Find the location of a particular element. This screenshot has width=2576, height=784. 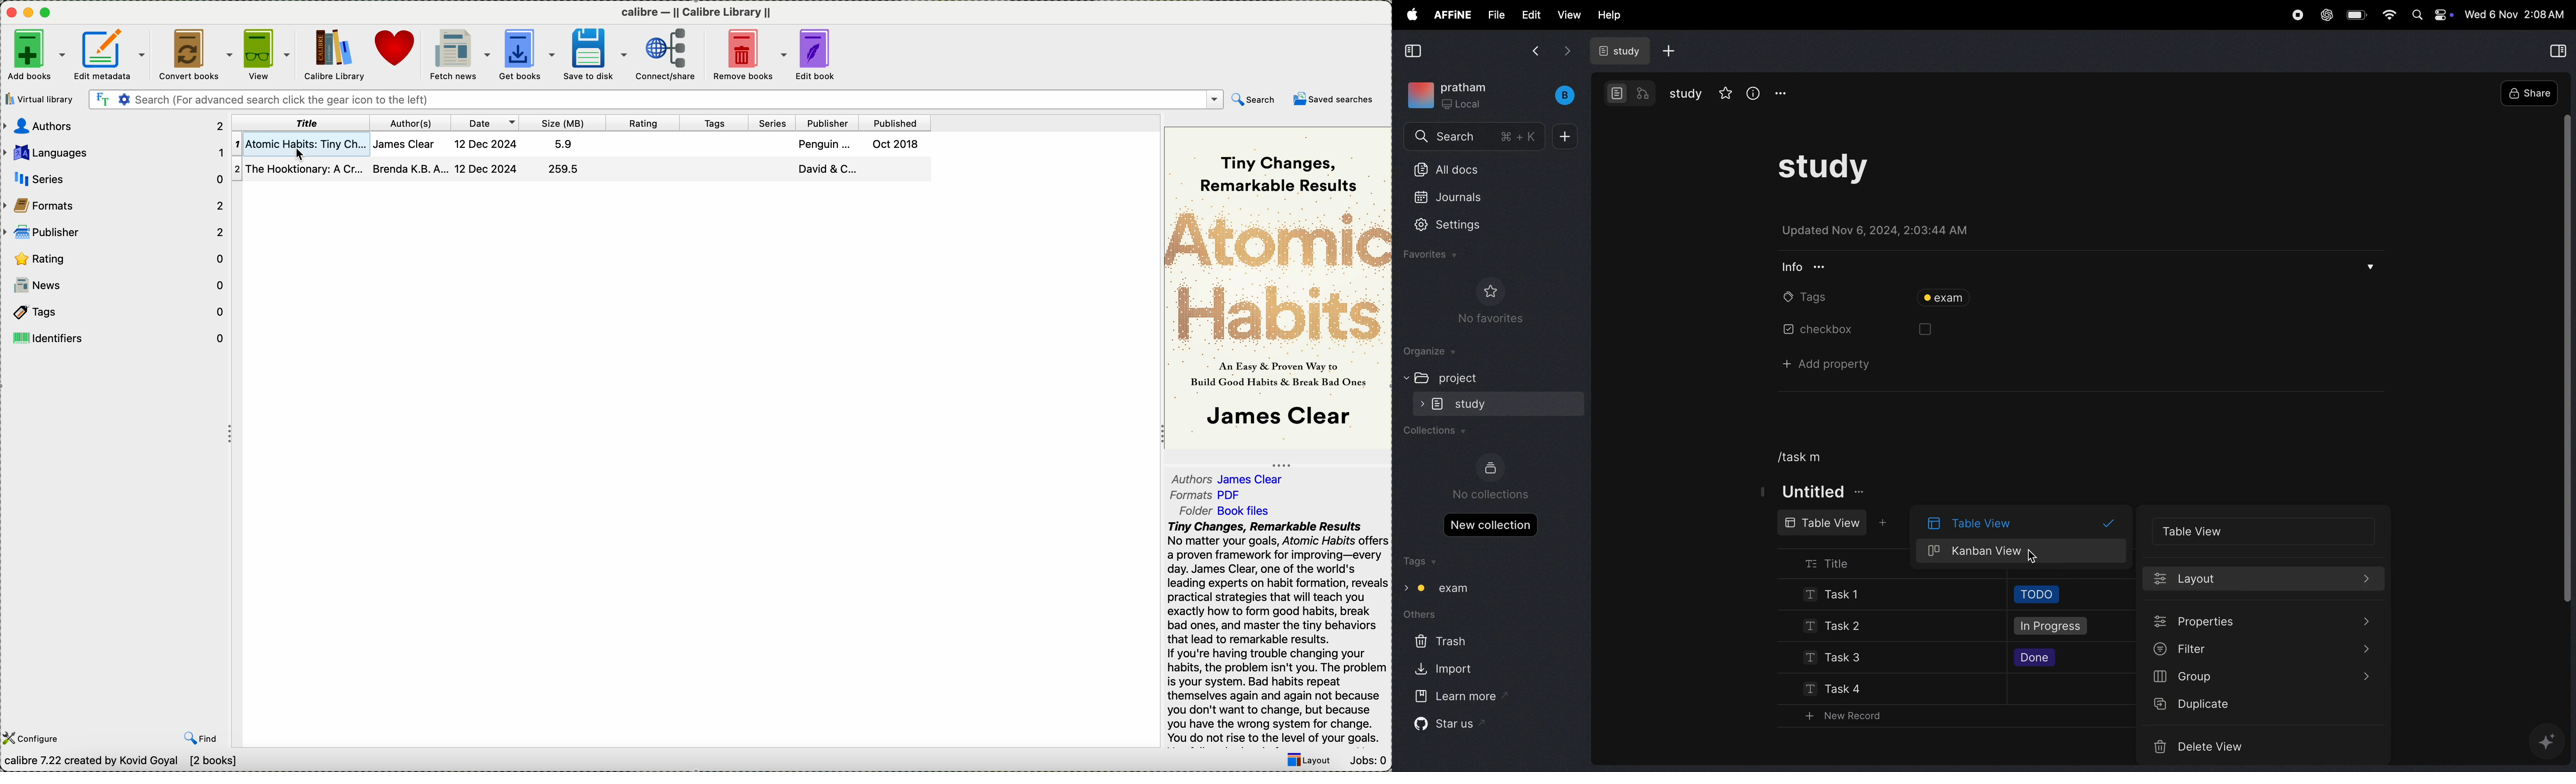

file is located at coordinates (1493, 15).